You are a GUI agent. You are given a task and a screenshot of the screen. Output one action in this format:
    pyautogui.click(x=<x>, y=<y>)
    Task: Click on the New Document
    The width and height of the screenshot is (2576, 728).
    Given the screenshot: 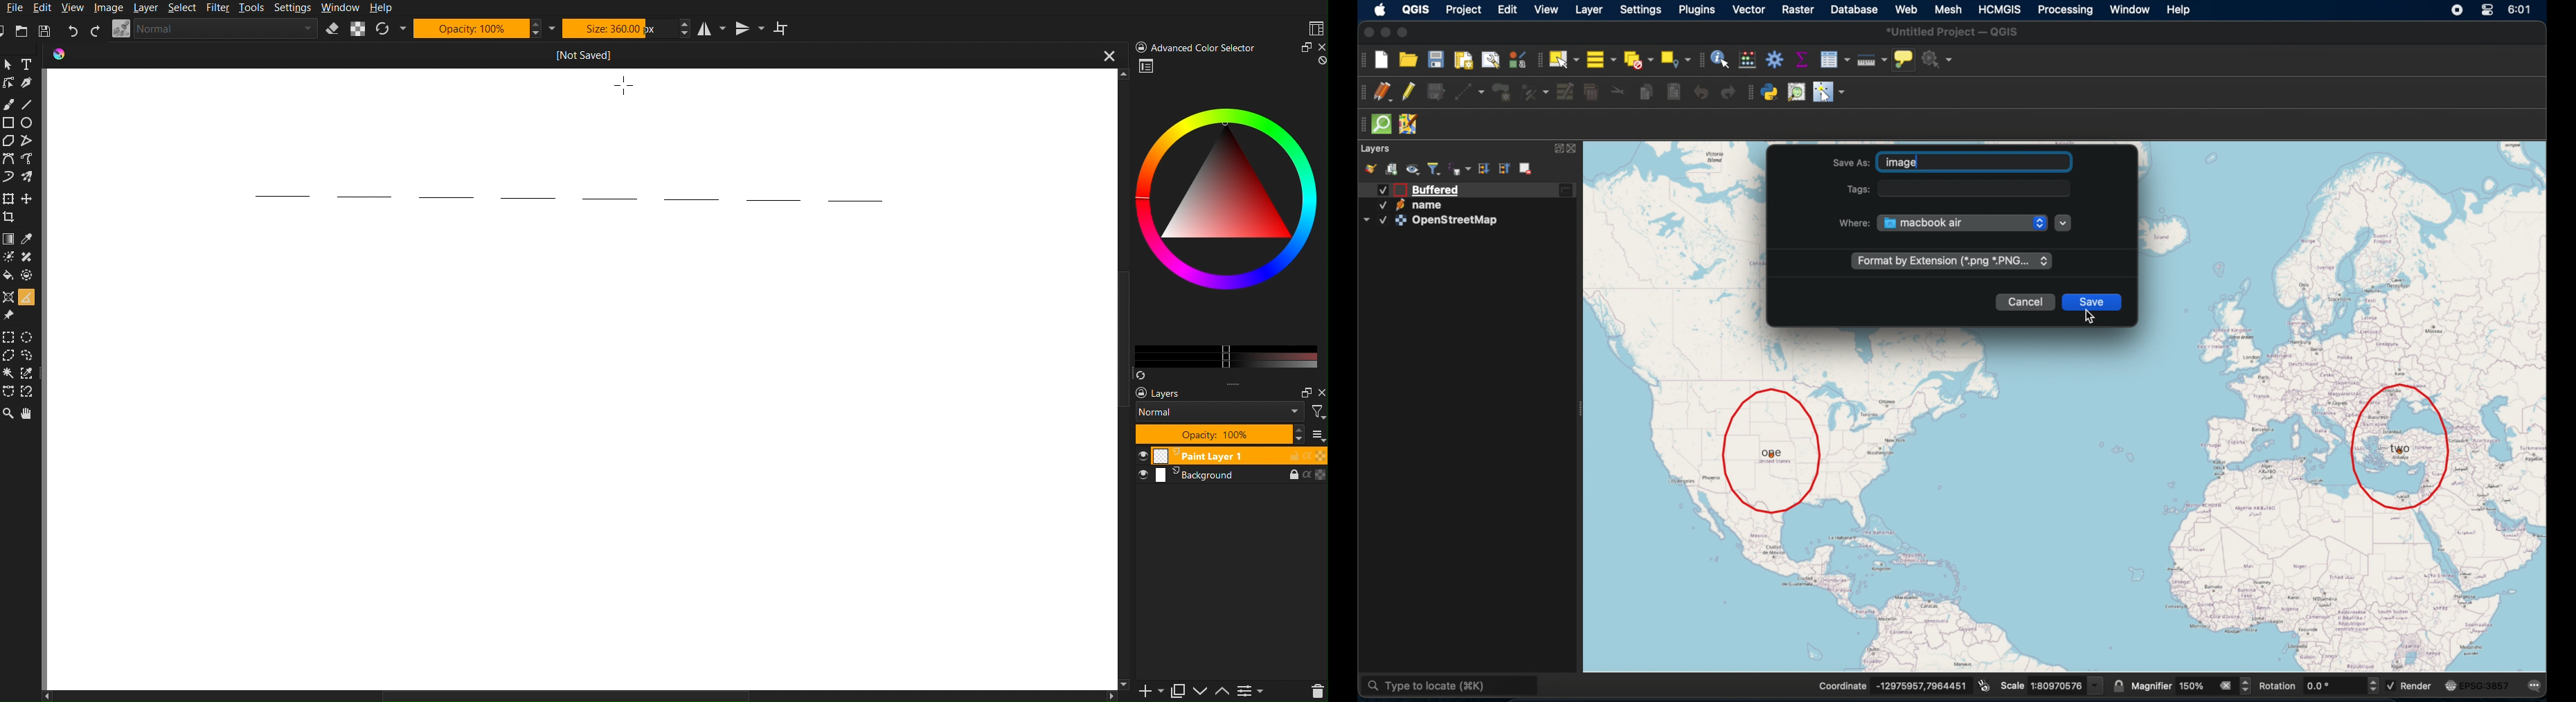 What is the action you would take?
    pyautogui.click(x=8, y=31)
    